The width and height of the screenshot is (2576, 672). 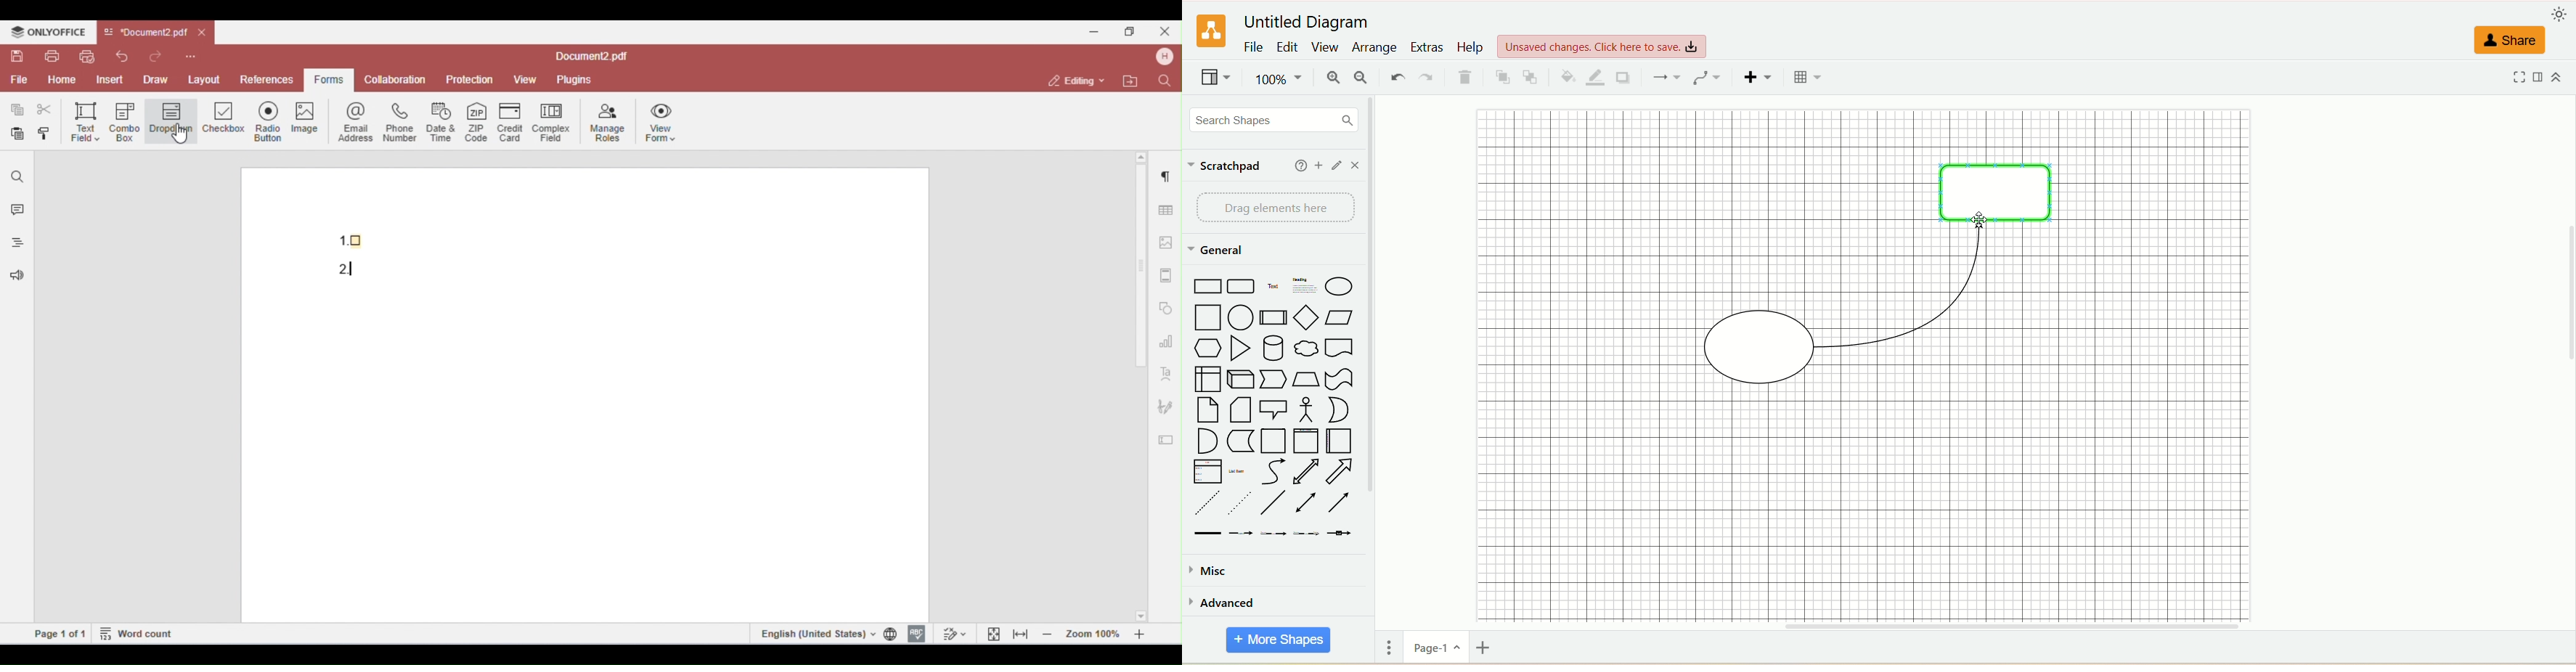 I want to click on vertical scroll bar, so click(x=1377, y=354).